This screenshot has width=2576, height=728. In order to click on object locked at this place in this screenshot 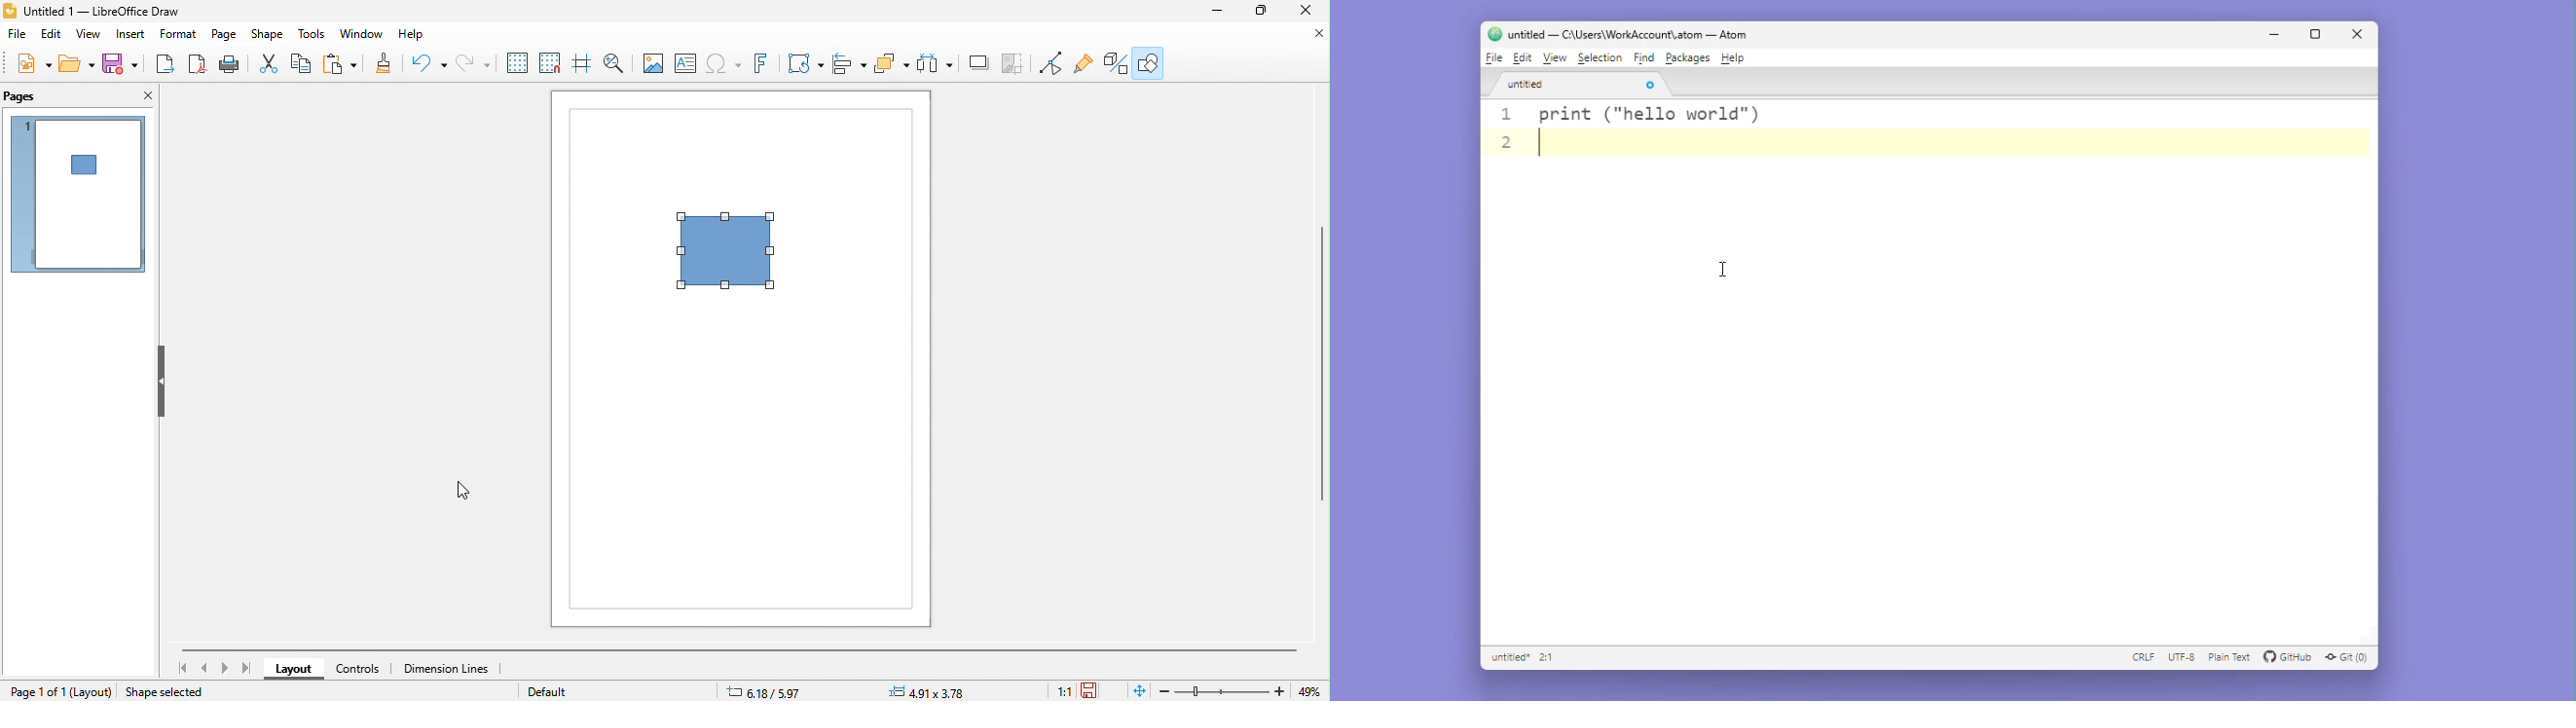, I will do `click(734, 254)`.